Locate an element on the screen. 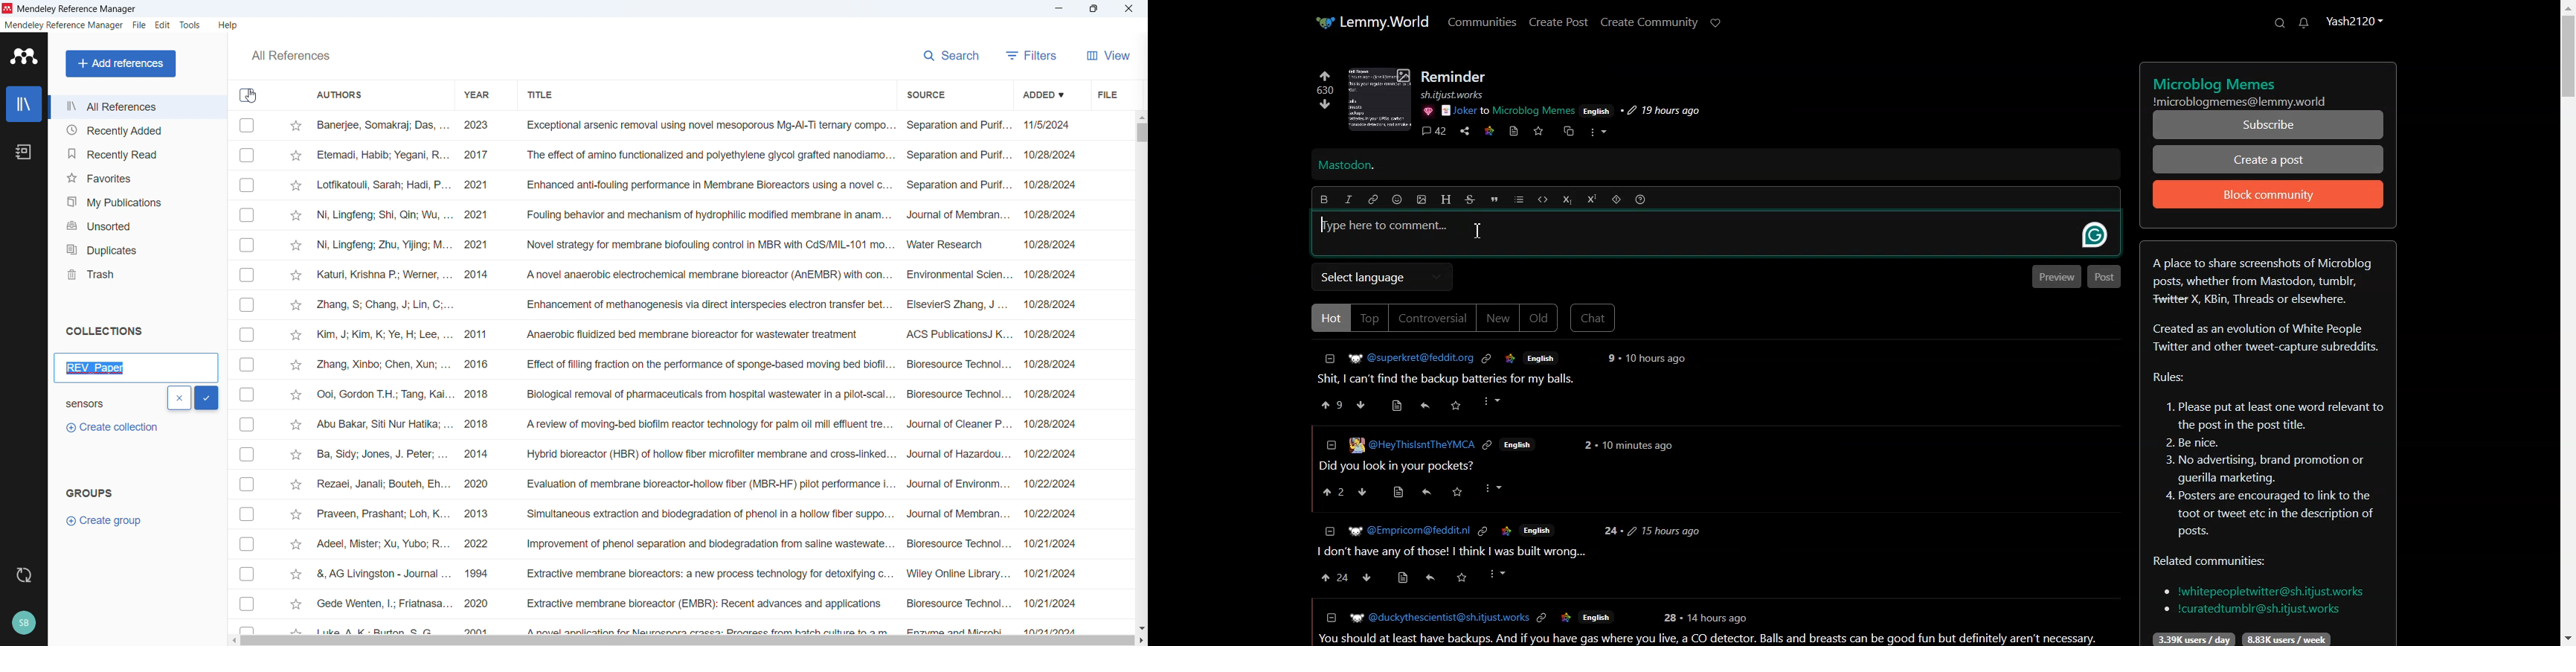 The height and width of the screenshot is (672, 2576). Vertical scroll bar is located at coordinates (2567, 323).